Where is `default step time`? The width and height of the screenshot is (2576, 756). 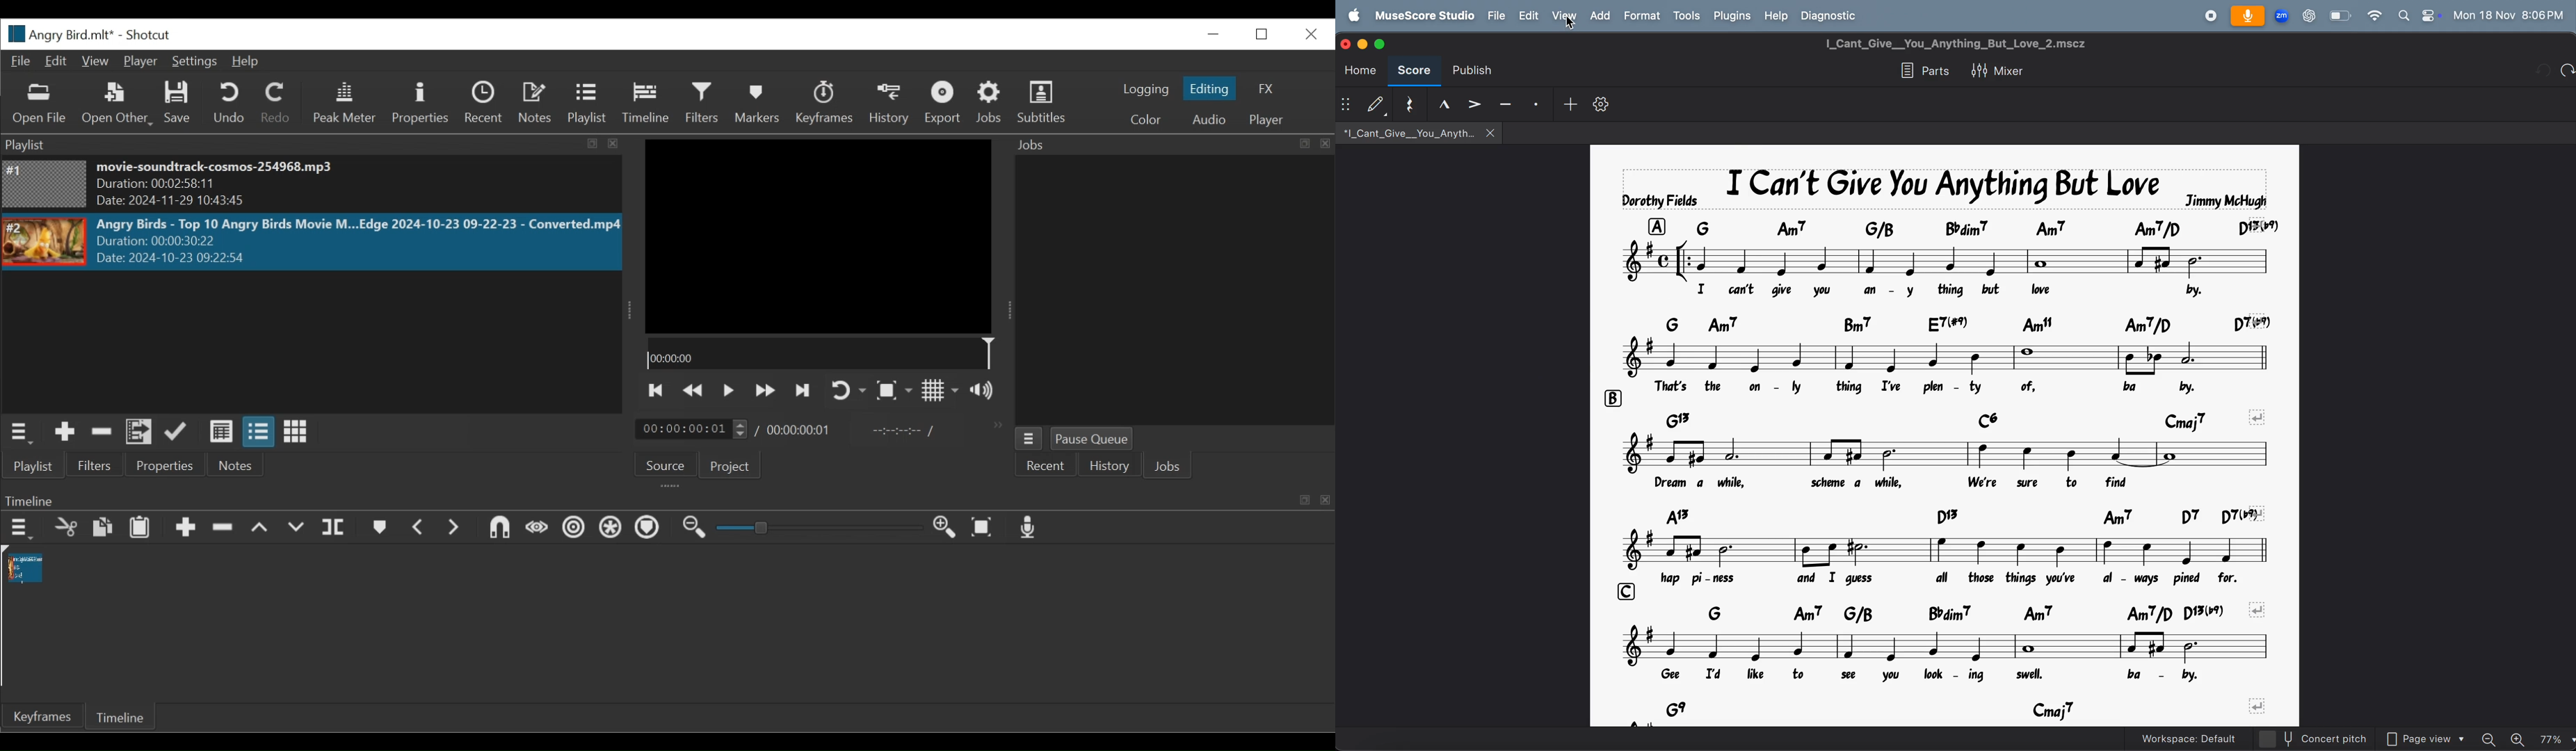 default step time is located at coordinates (1363, 102).